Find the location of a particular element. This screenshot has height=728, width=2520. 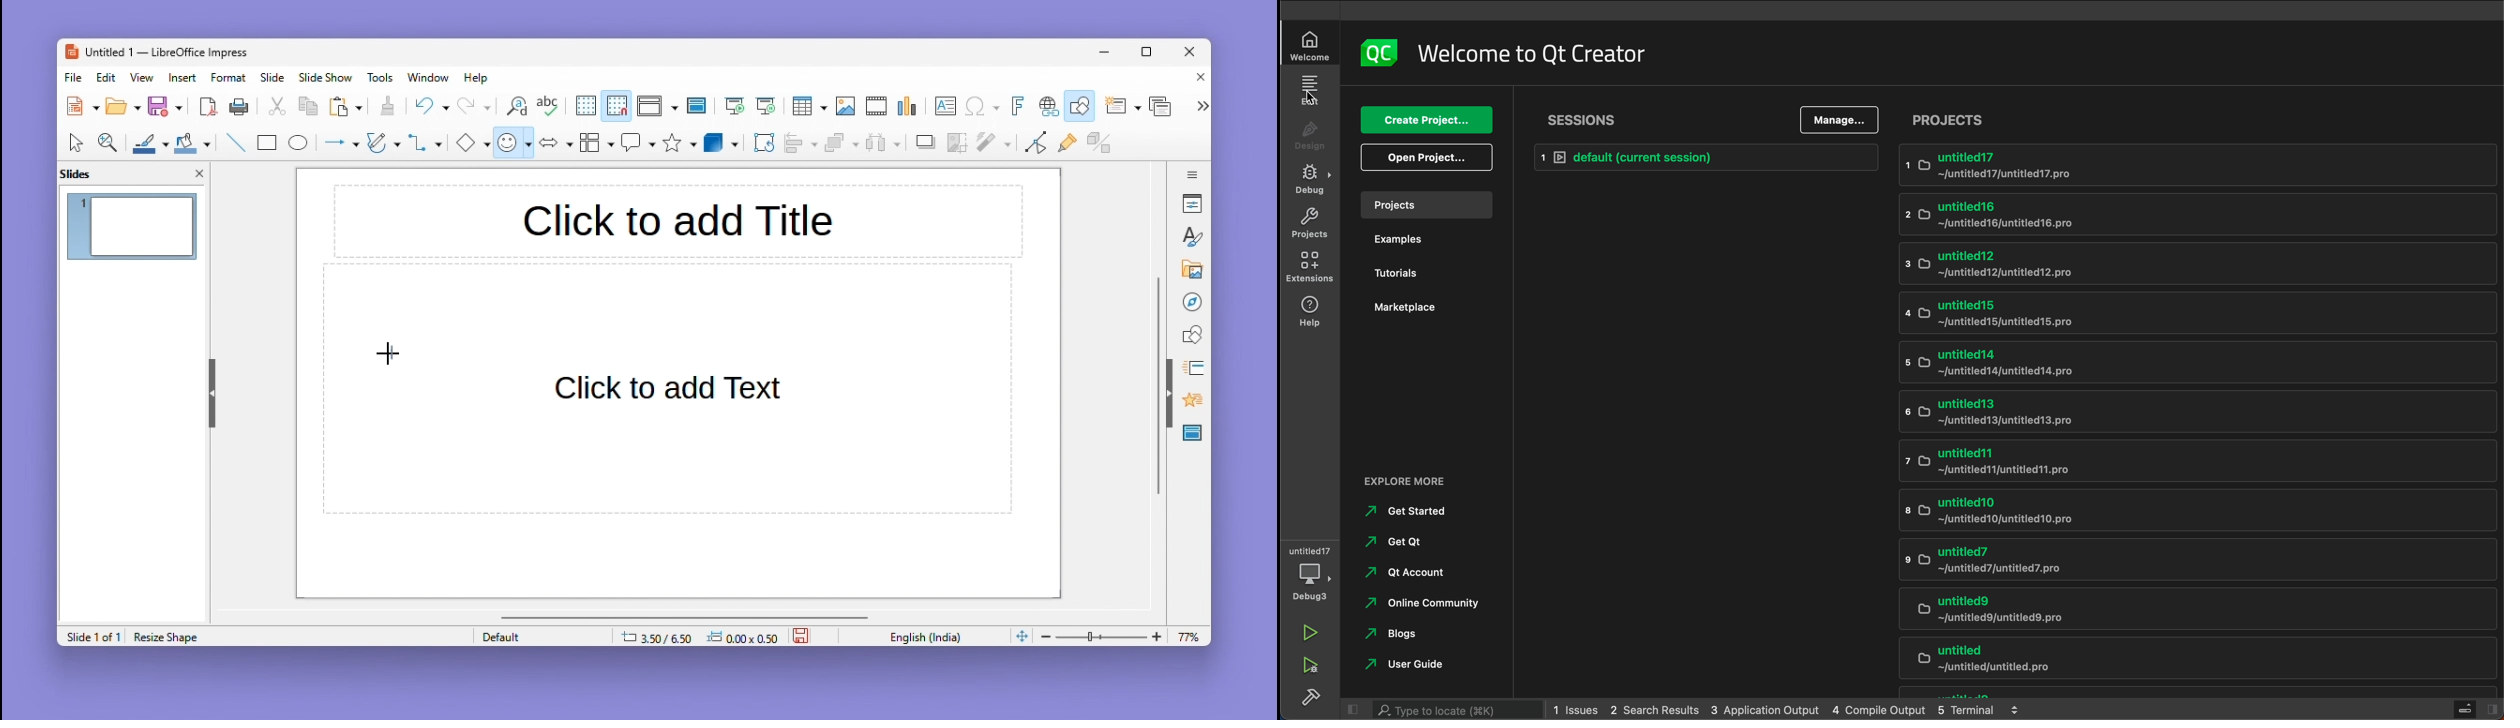

Save is located at coordinates (166, 106).